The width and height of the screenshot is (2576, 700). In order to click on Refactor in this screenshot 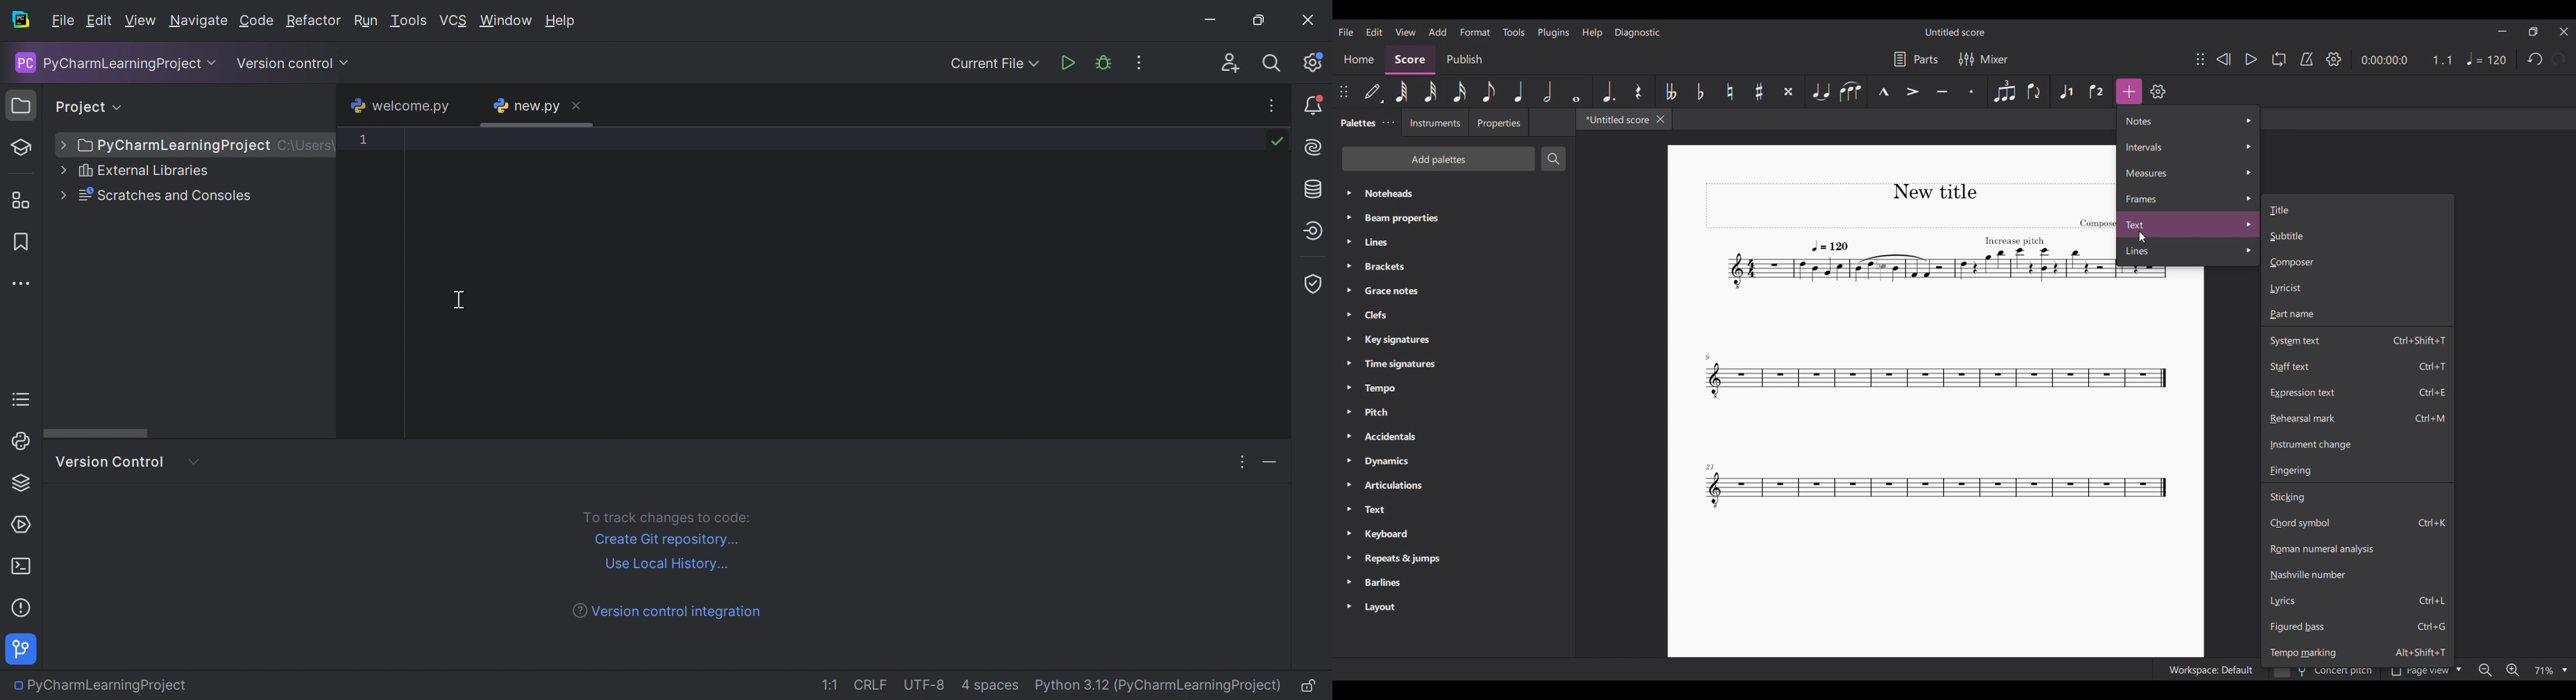, I will do `click(313, 22)`.